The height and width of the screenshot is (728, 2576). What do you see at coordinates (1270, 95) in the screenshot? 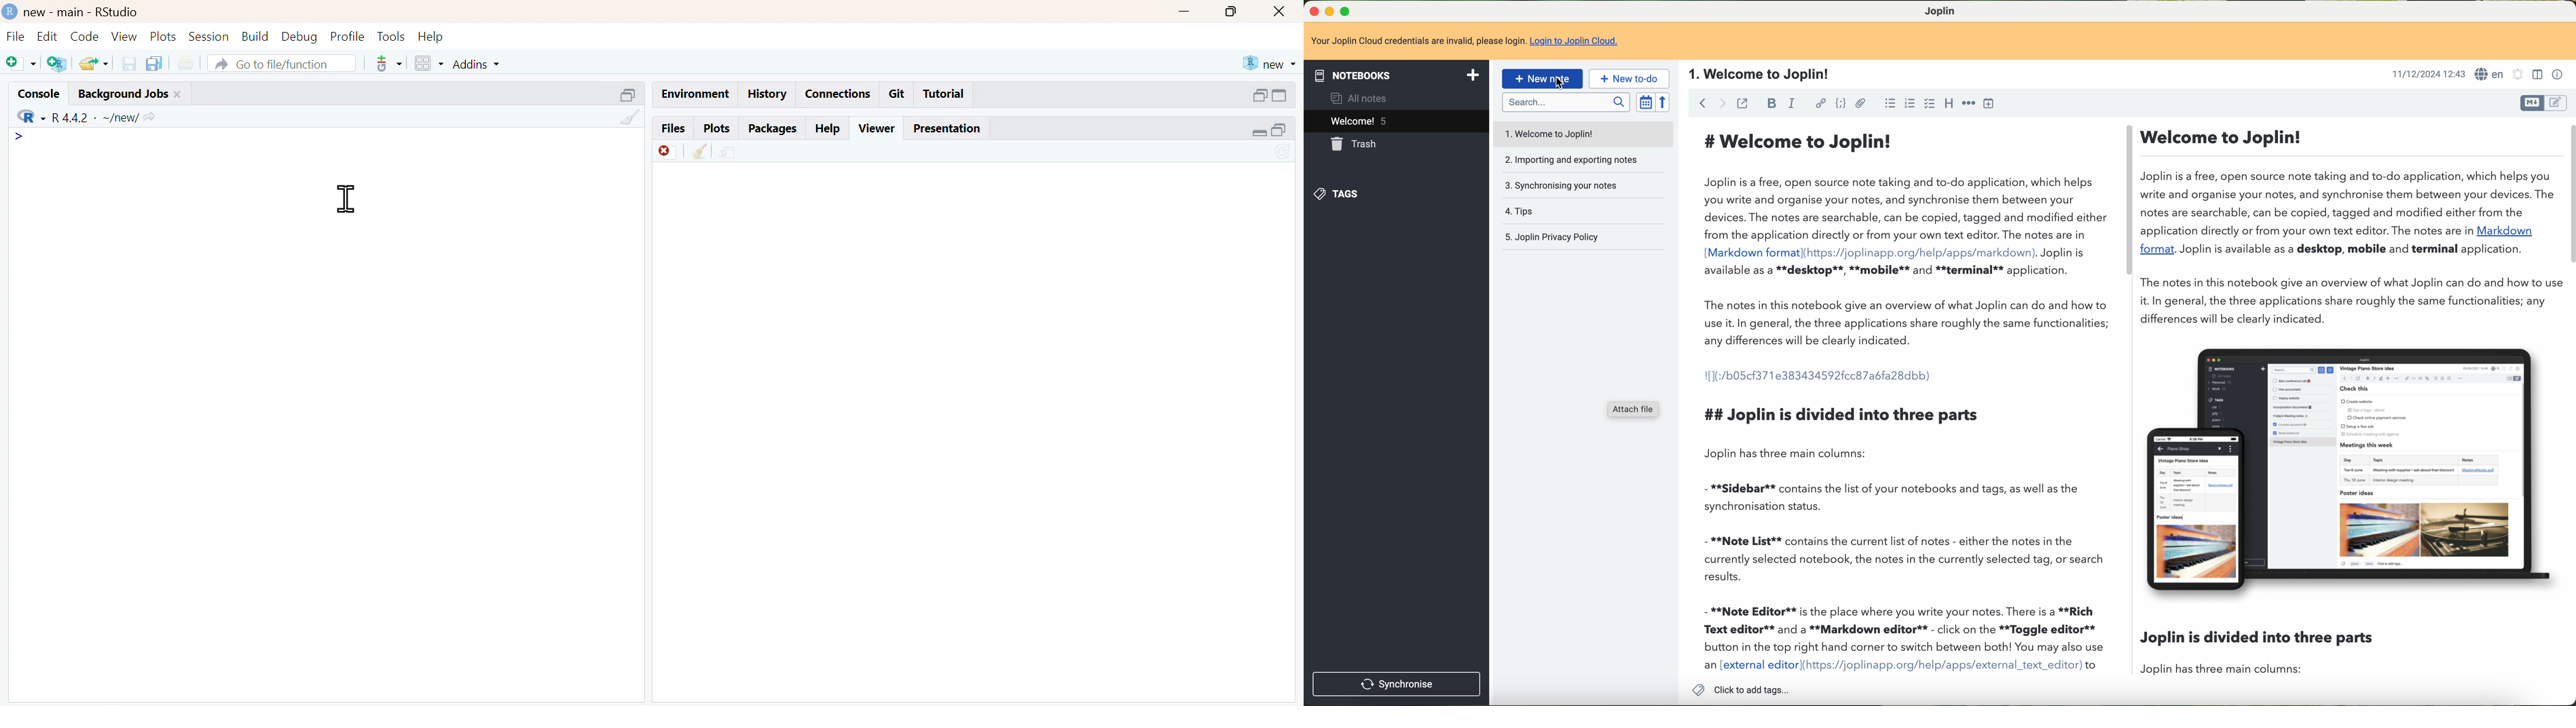
I see `minimize/maximize` at bounding box center [1270, 95].